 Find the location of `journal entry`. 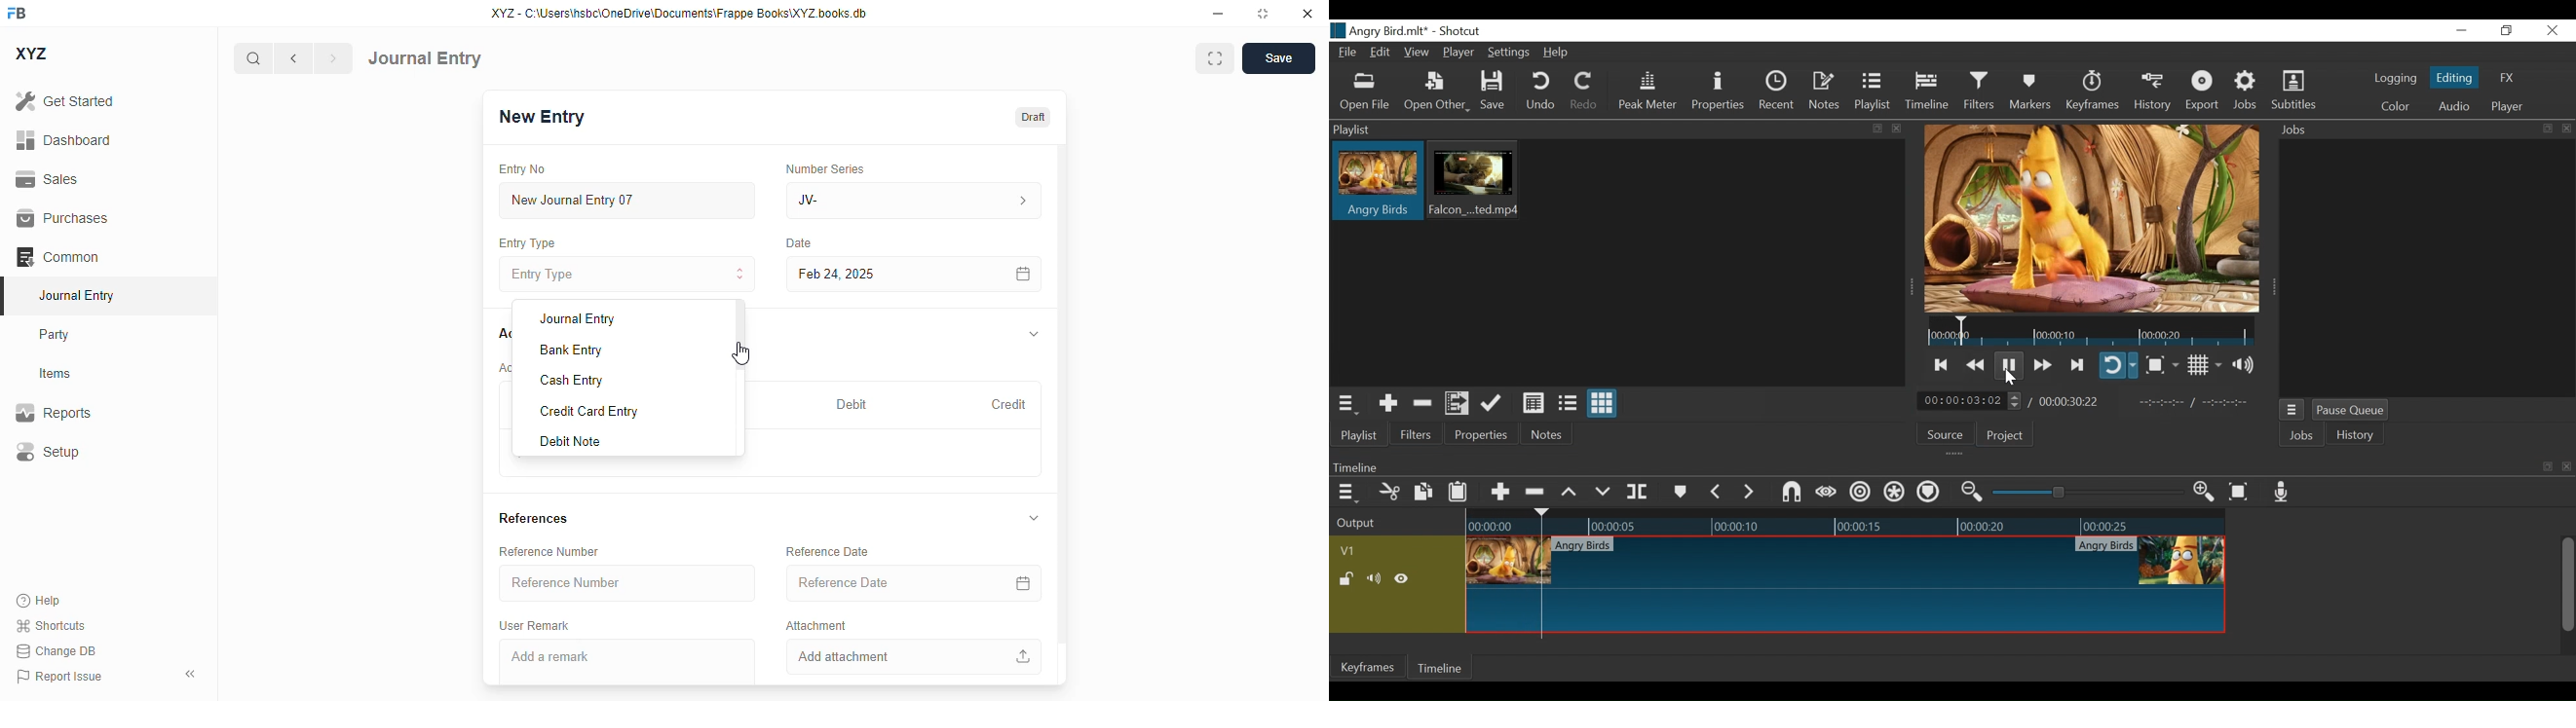

journal entry is located at coordinates (425, 58).